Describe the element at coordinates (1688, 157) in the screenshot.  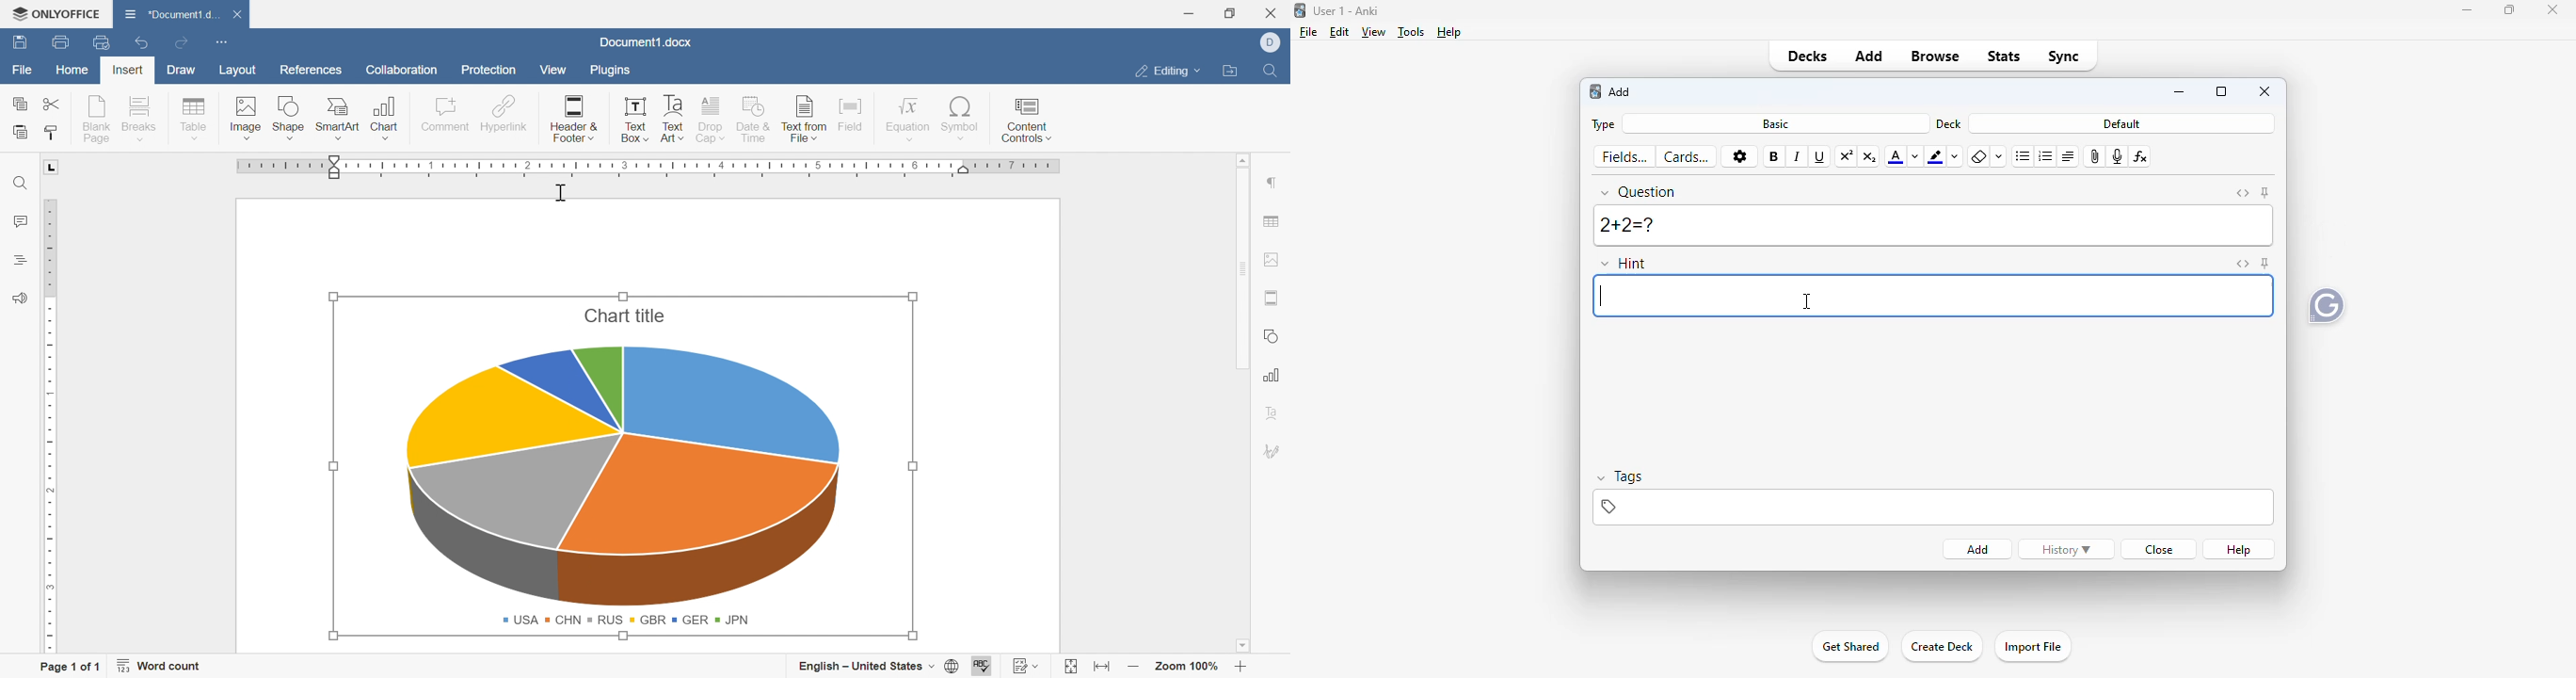
I see `cards` at that location.